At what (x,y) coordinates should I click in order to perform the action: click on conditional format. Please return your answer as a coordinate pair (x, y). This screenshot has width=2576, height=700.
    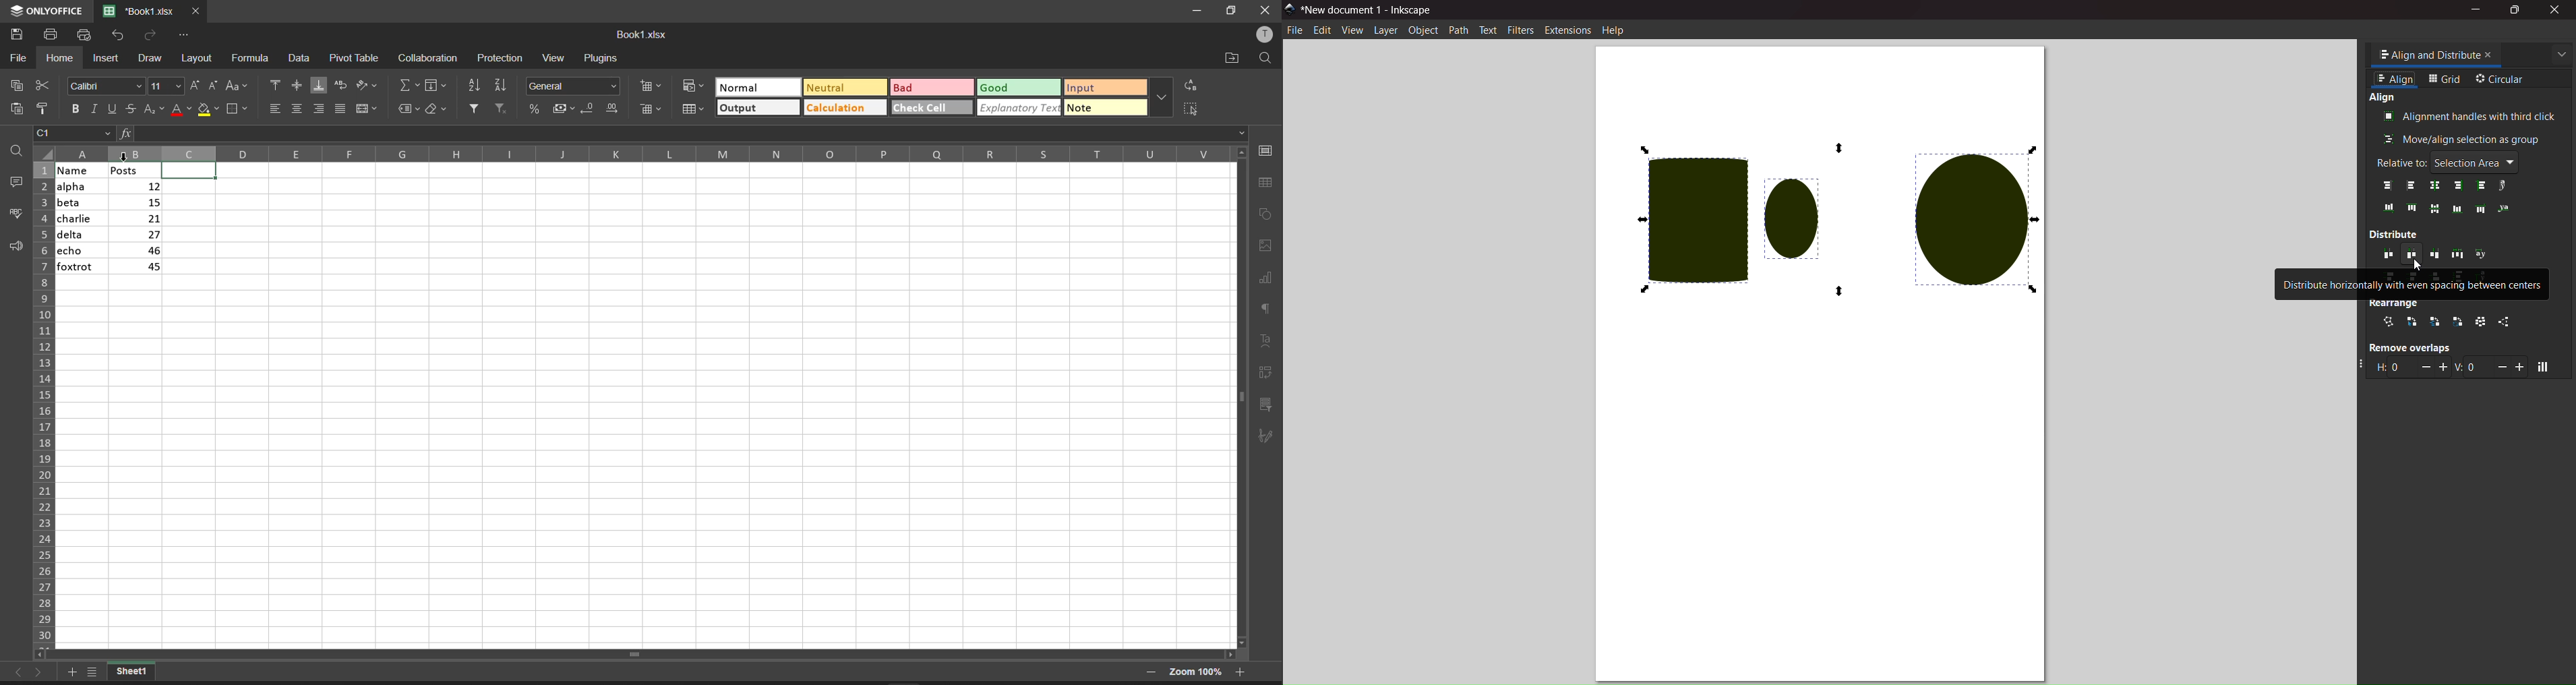
    Looking at the image, I should click on (697, 87).